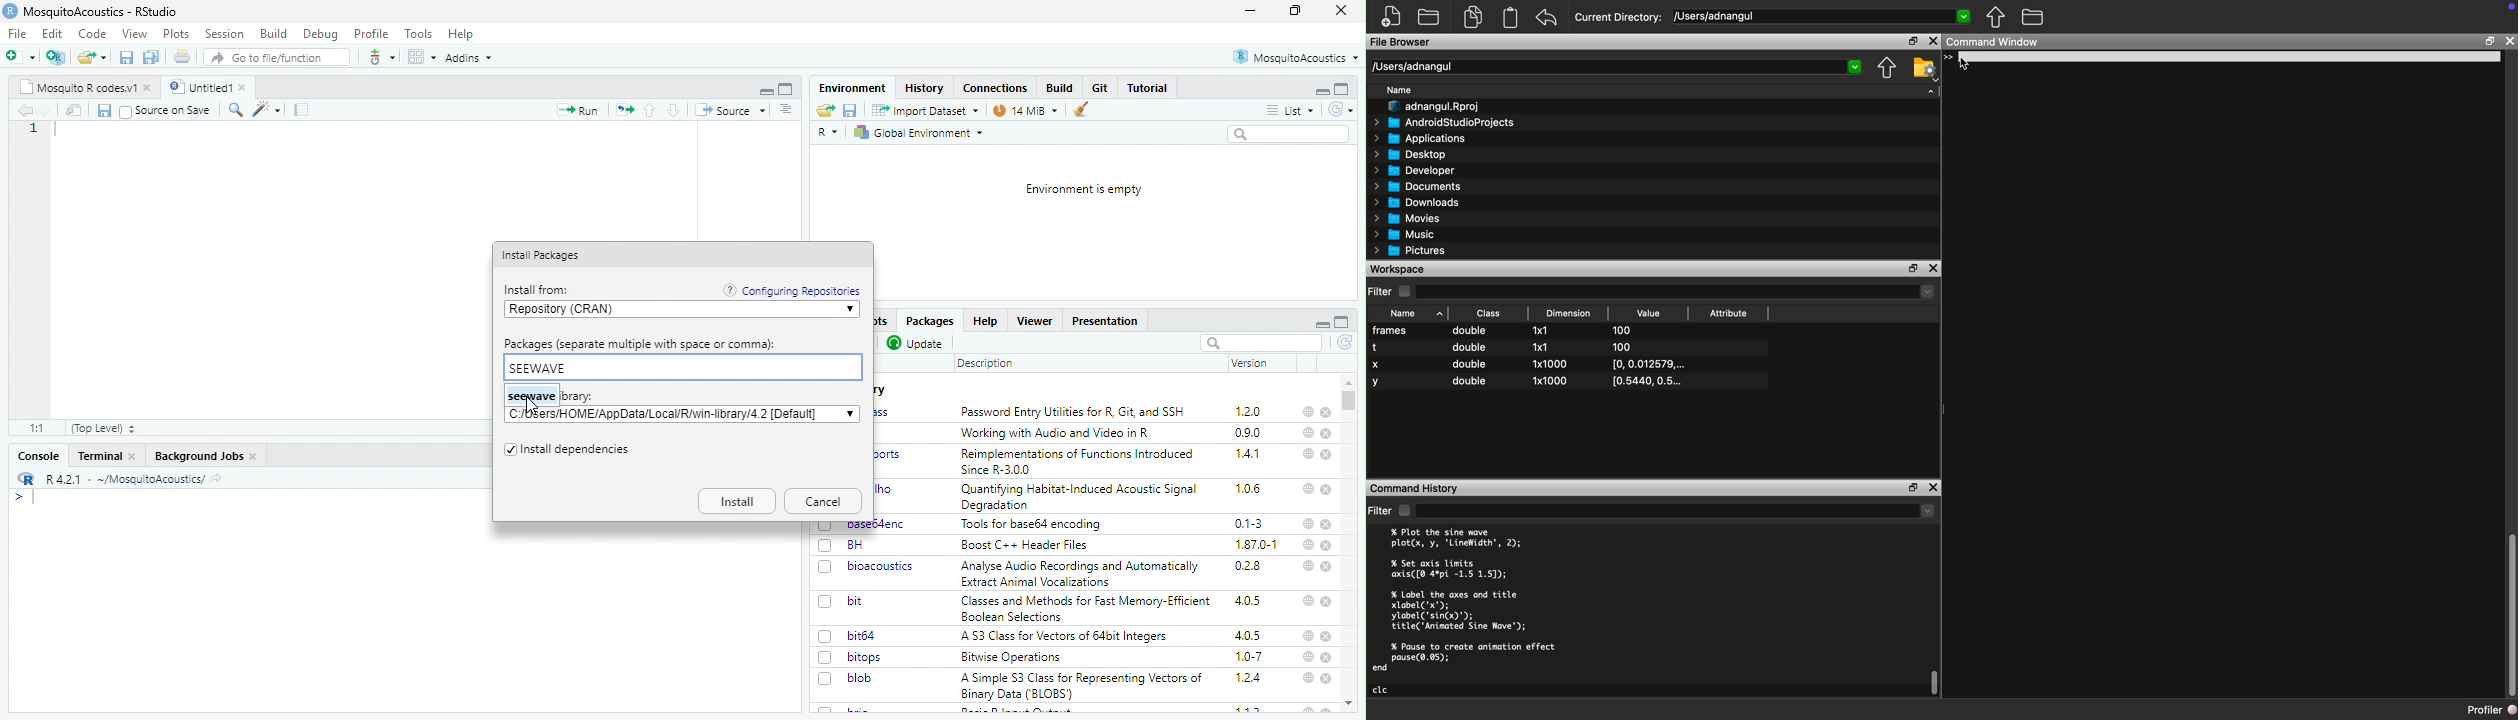 The height and width of the screenshot is (728, 2520). Describe the element at coordinates (1249, 636) in the screenshot. I see `405` at that location.